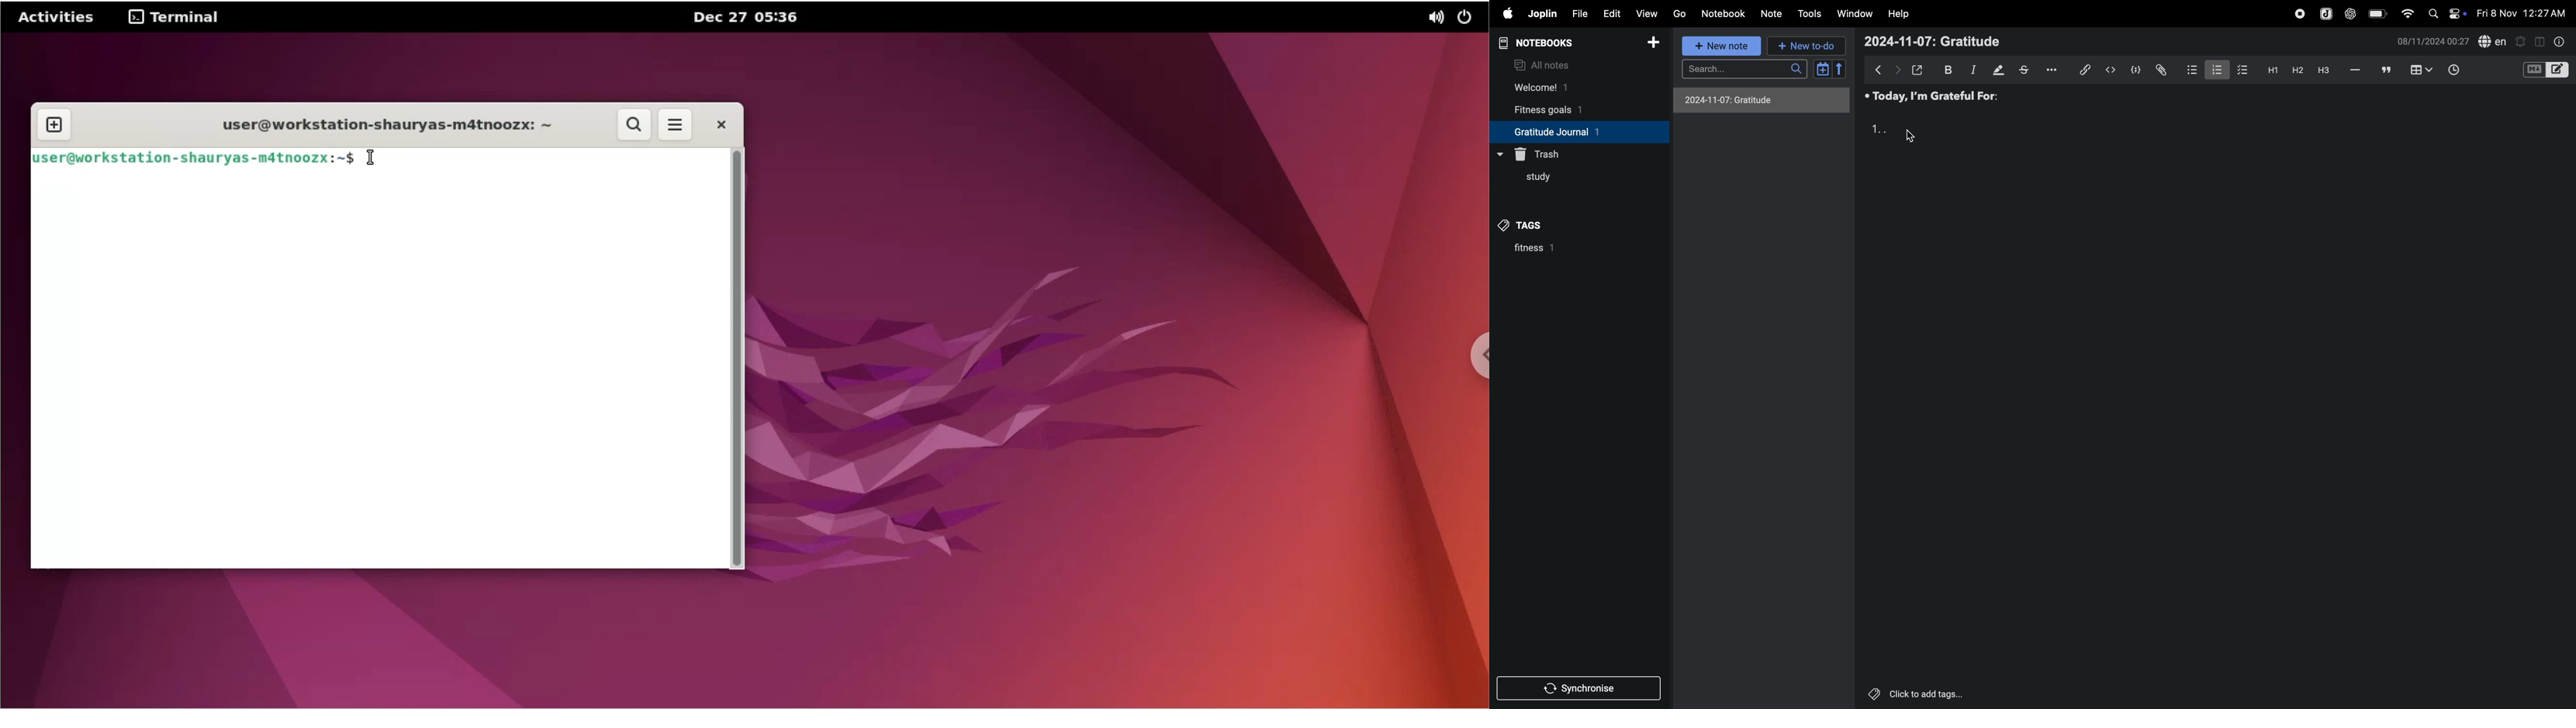  I want to click on cursor, so click(1910, 137).